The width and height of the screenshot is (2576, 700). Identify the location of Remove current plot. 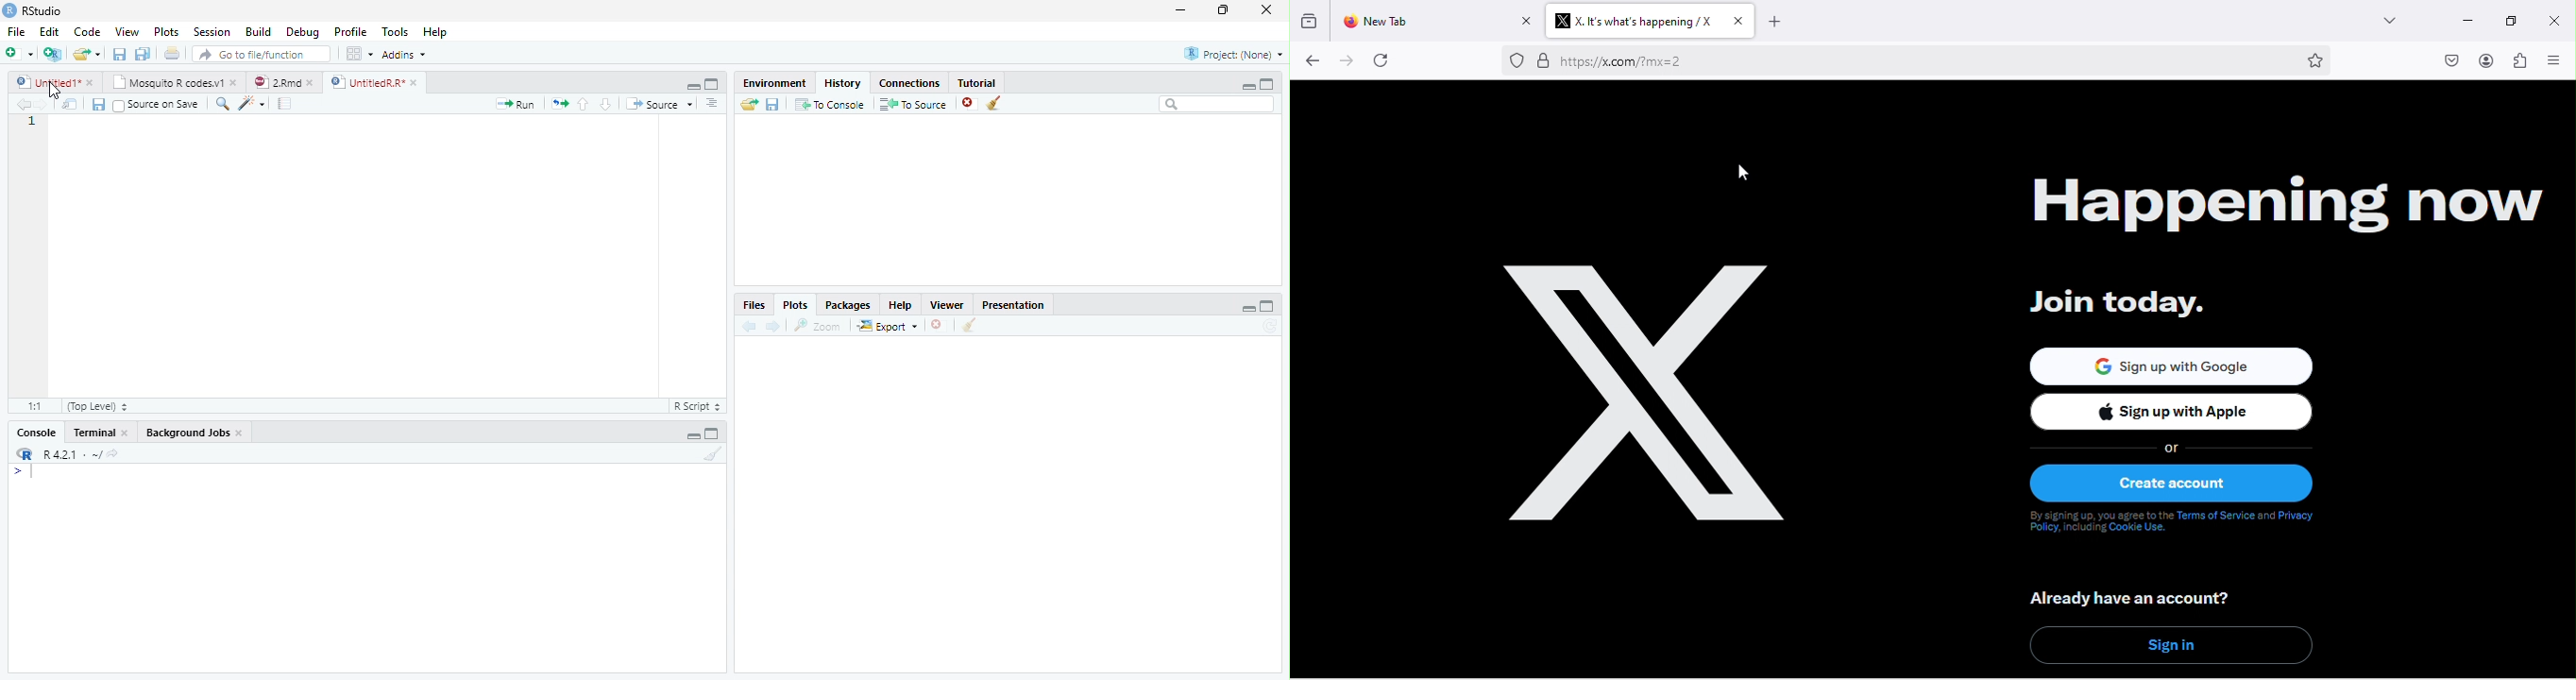
(941, 325).